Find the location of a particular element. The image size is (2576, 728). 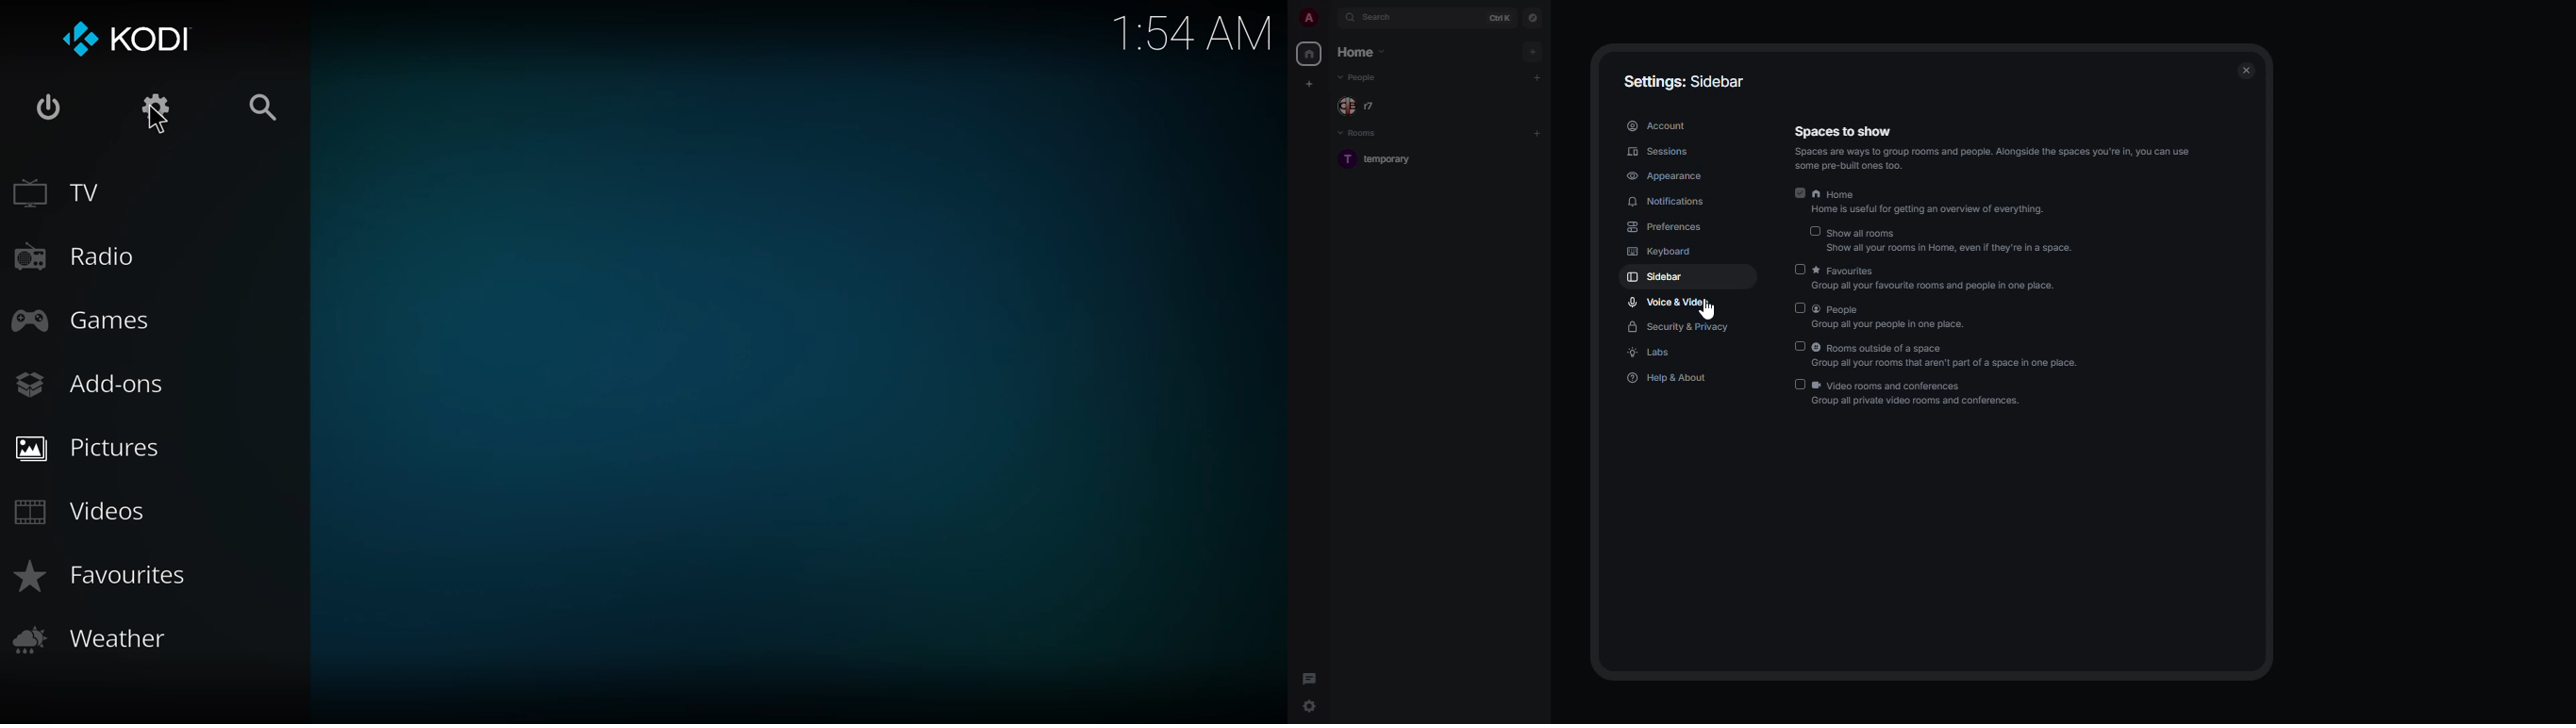

home is located at coordinates (1360, 51).